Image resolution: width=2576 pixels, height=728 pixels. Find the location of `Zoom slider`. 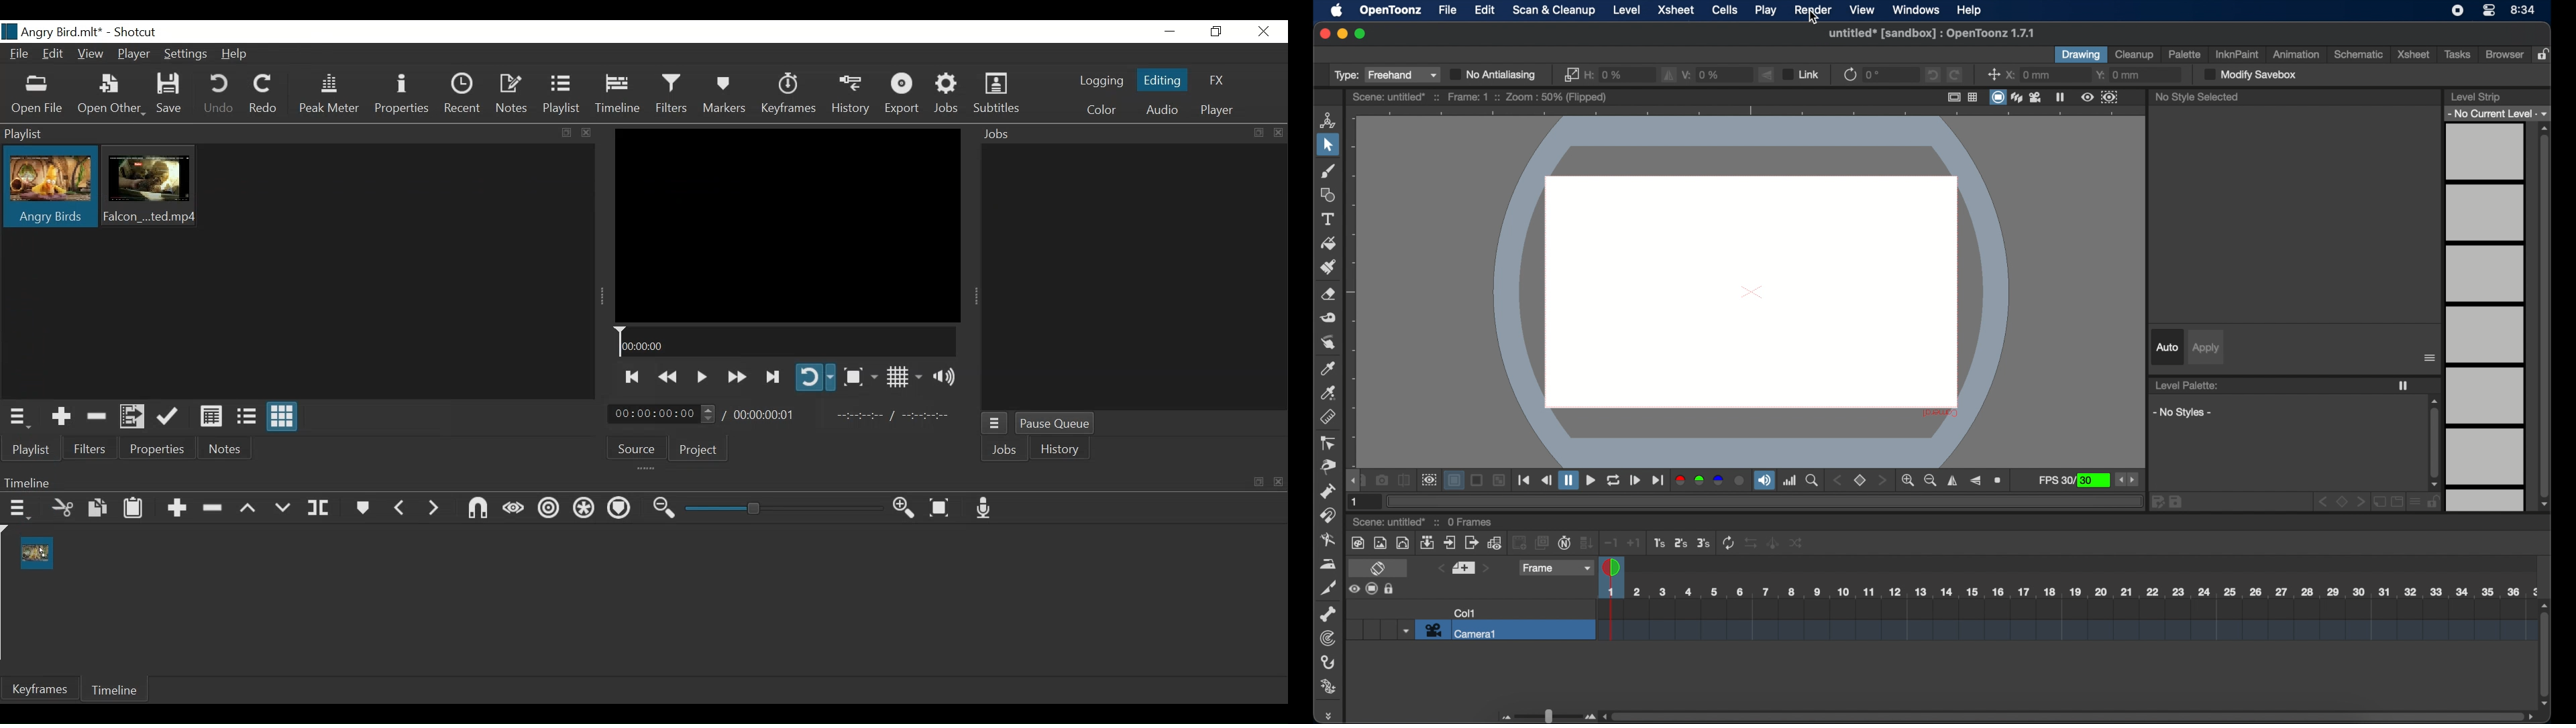

Zoom slider is located at coordinates (782, 510).